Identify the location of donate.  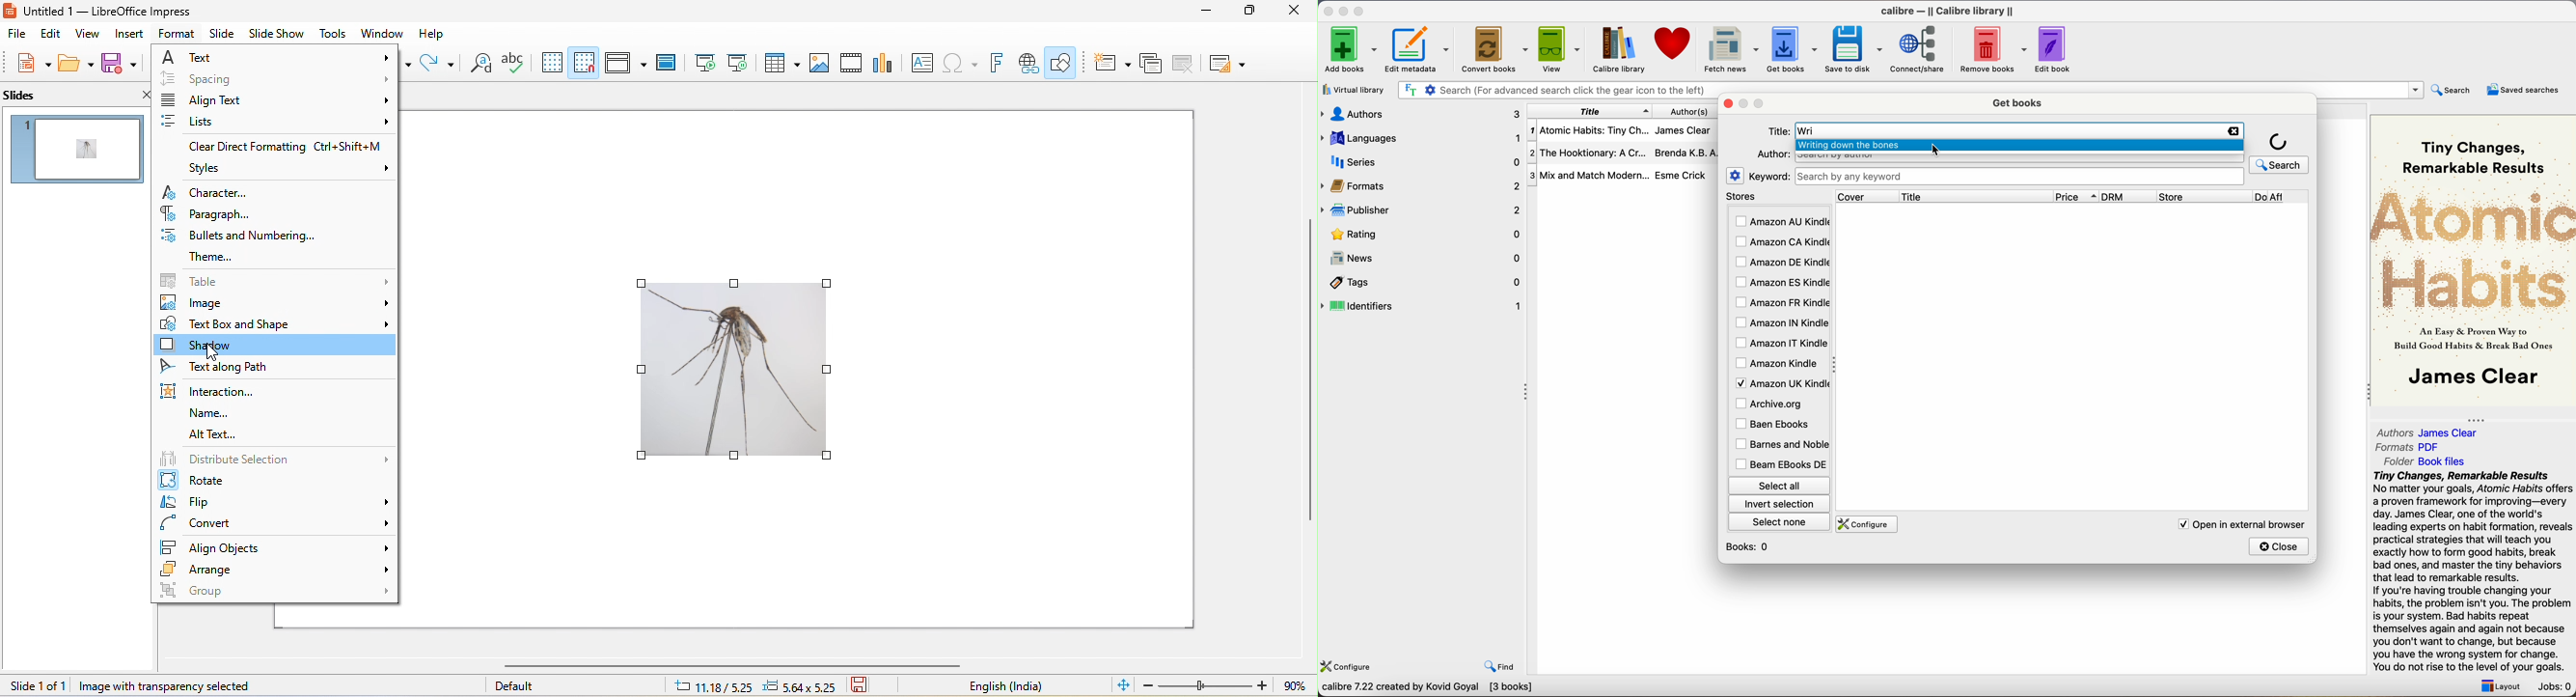
(1673, 43).